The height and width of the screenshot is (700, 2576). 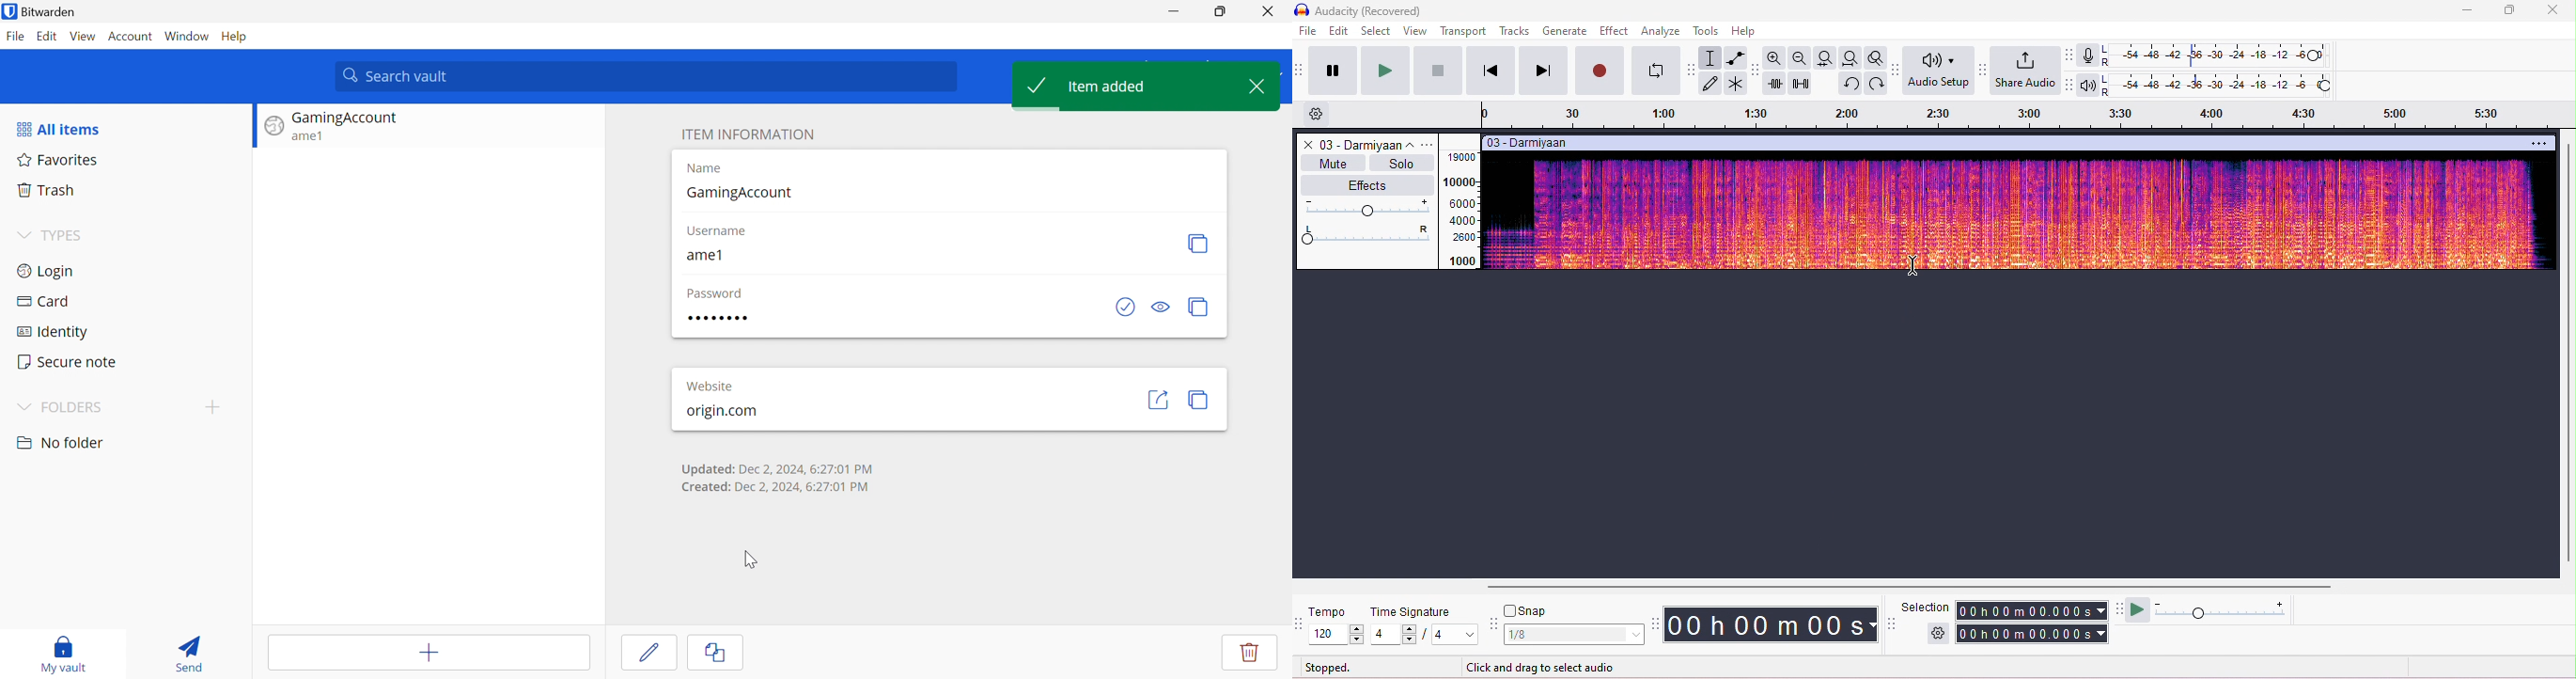 I want to click on file, so click(x=1309, y=32).